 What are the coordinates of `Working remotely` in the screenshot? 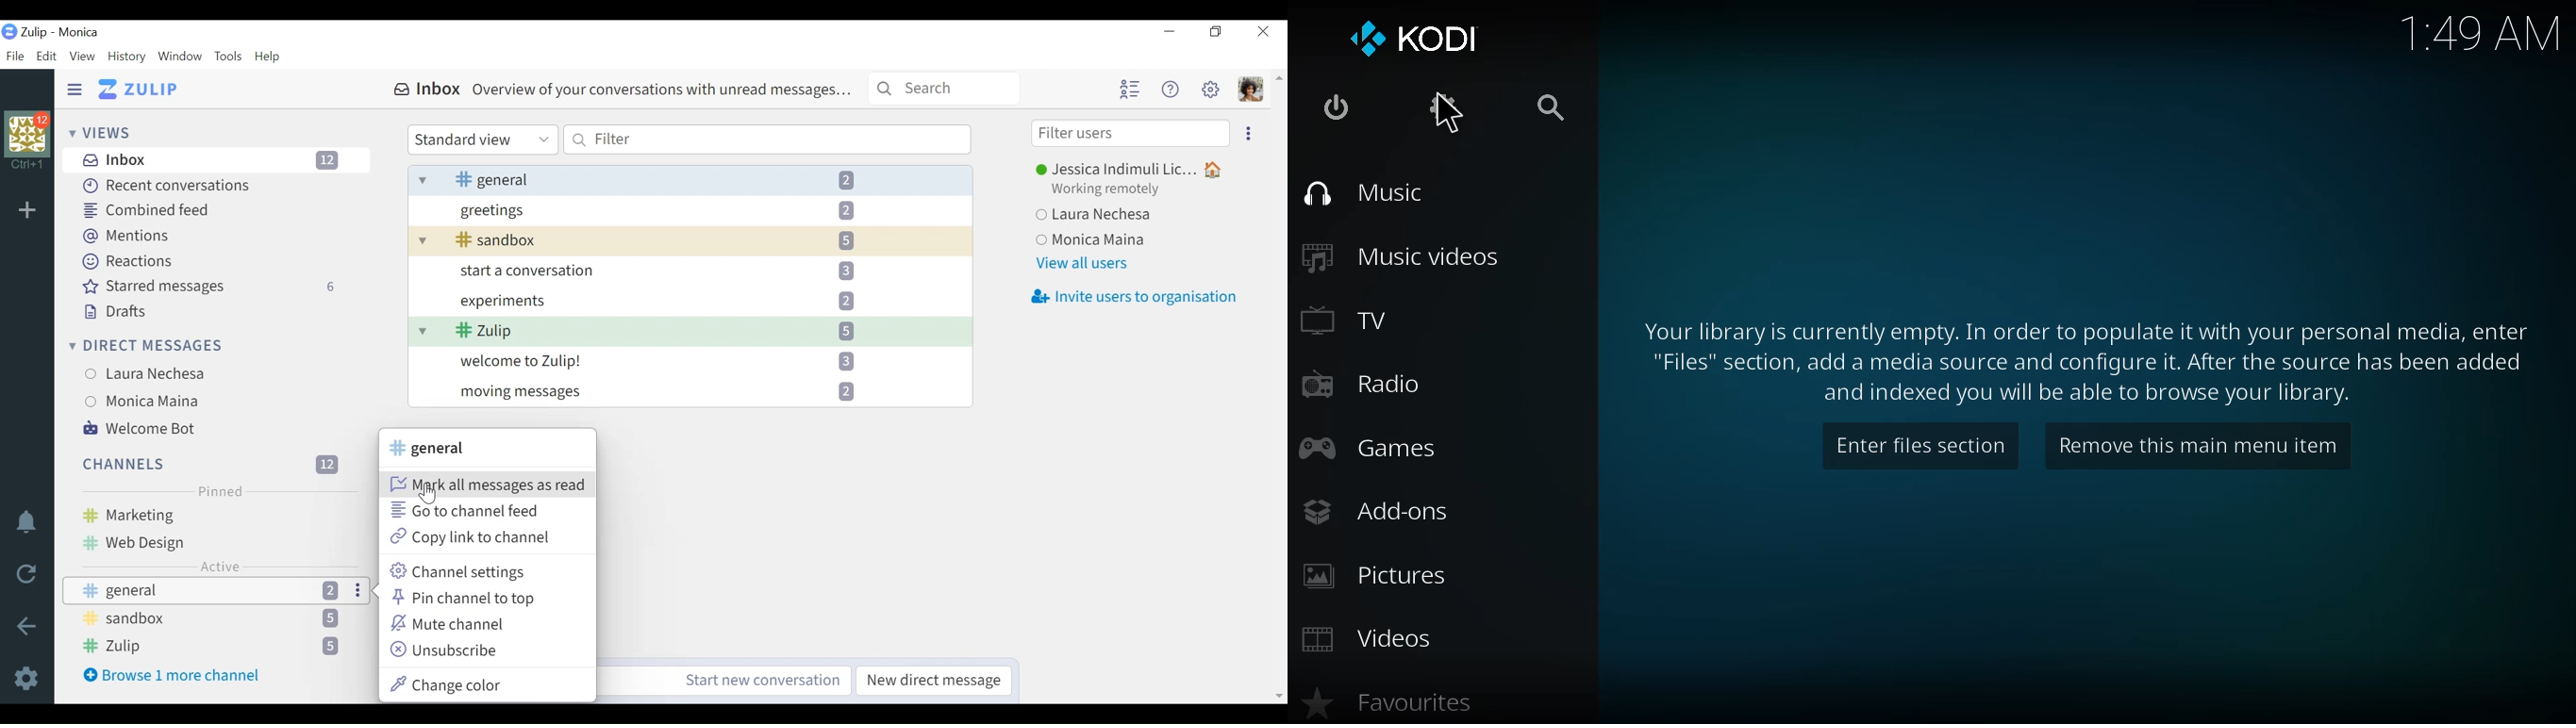 It's located at (1114, 190).